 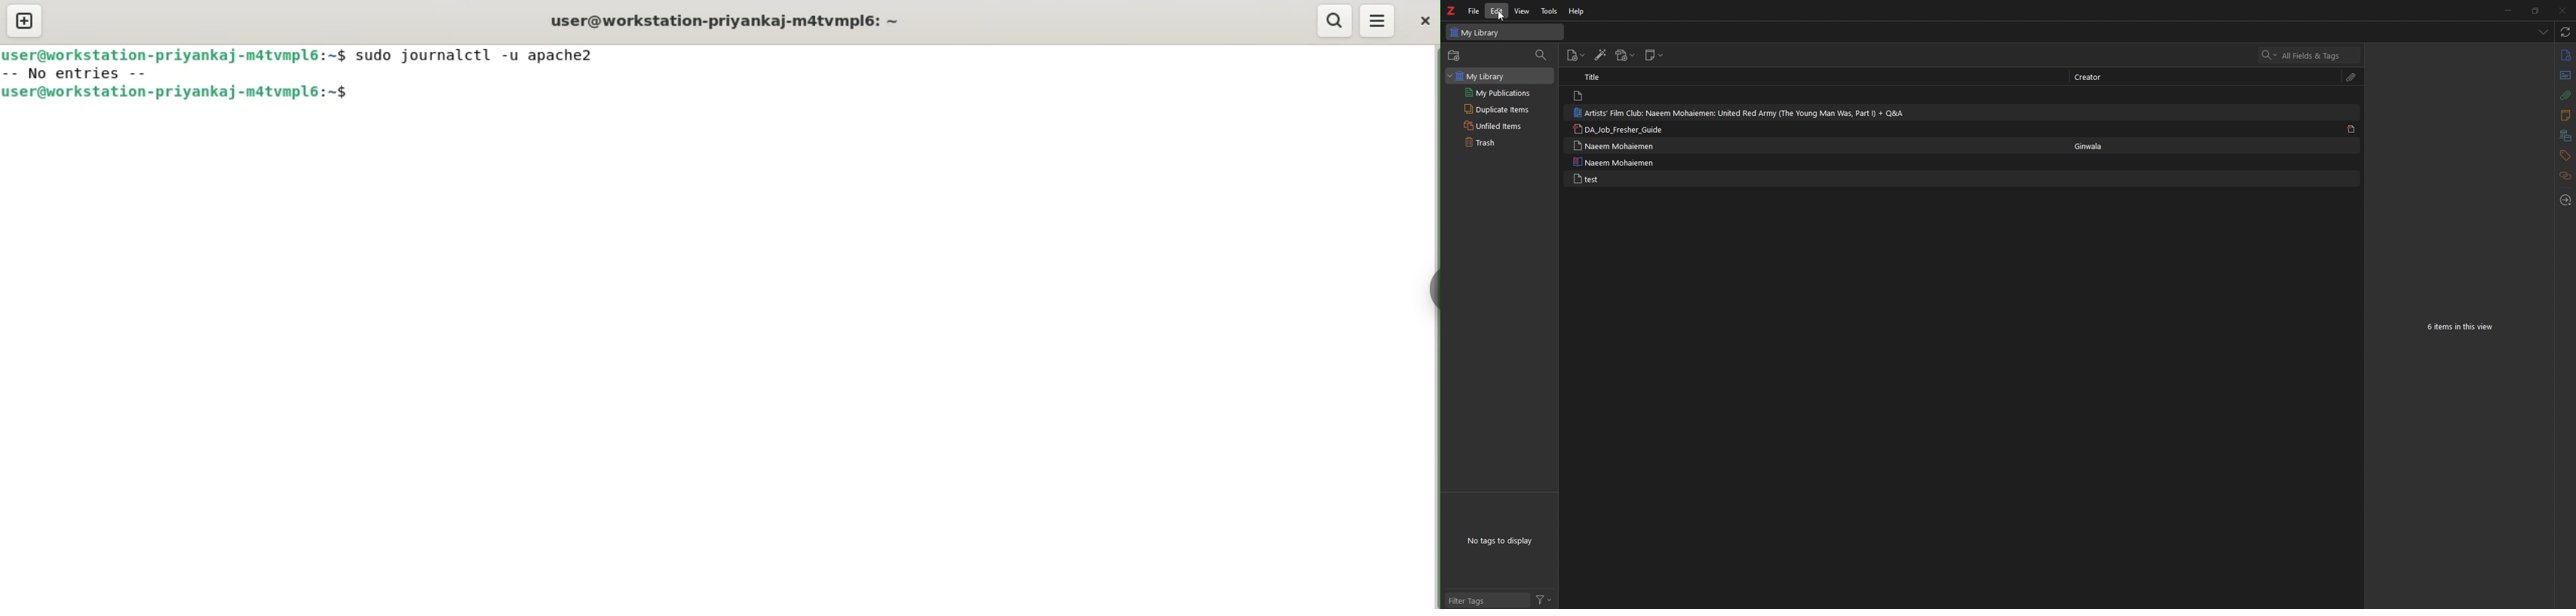 I want to click on unfiled items, so click(x=1500, y=125).